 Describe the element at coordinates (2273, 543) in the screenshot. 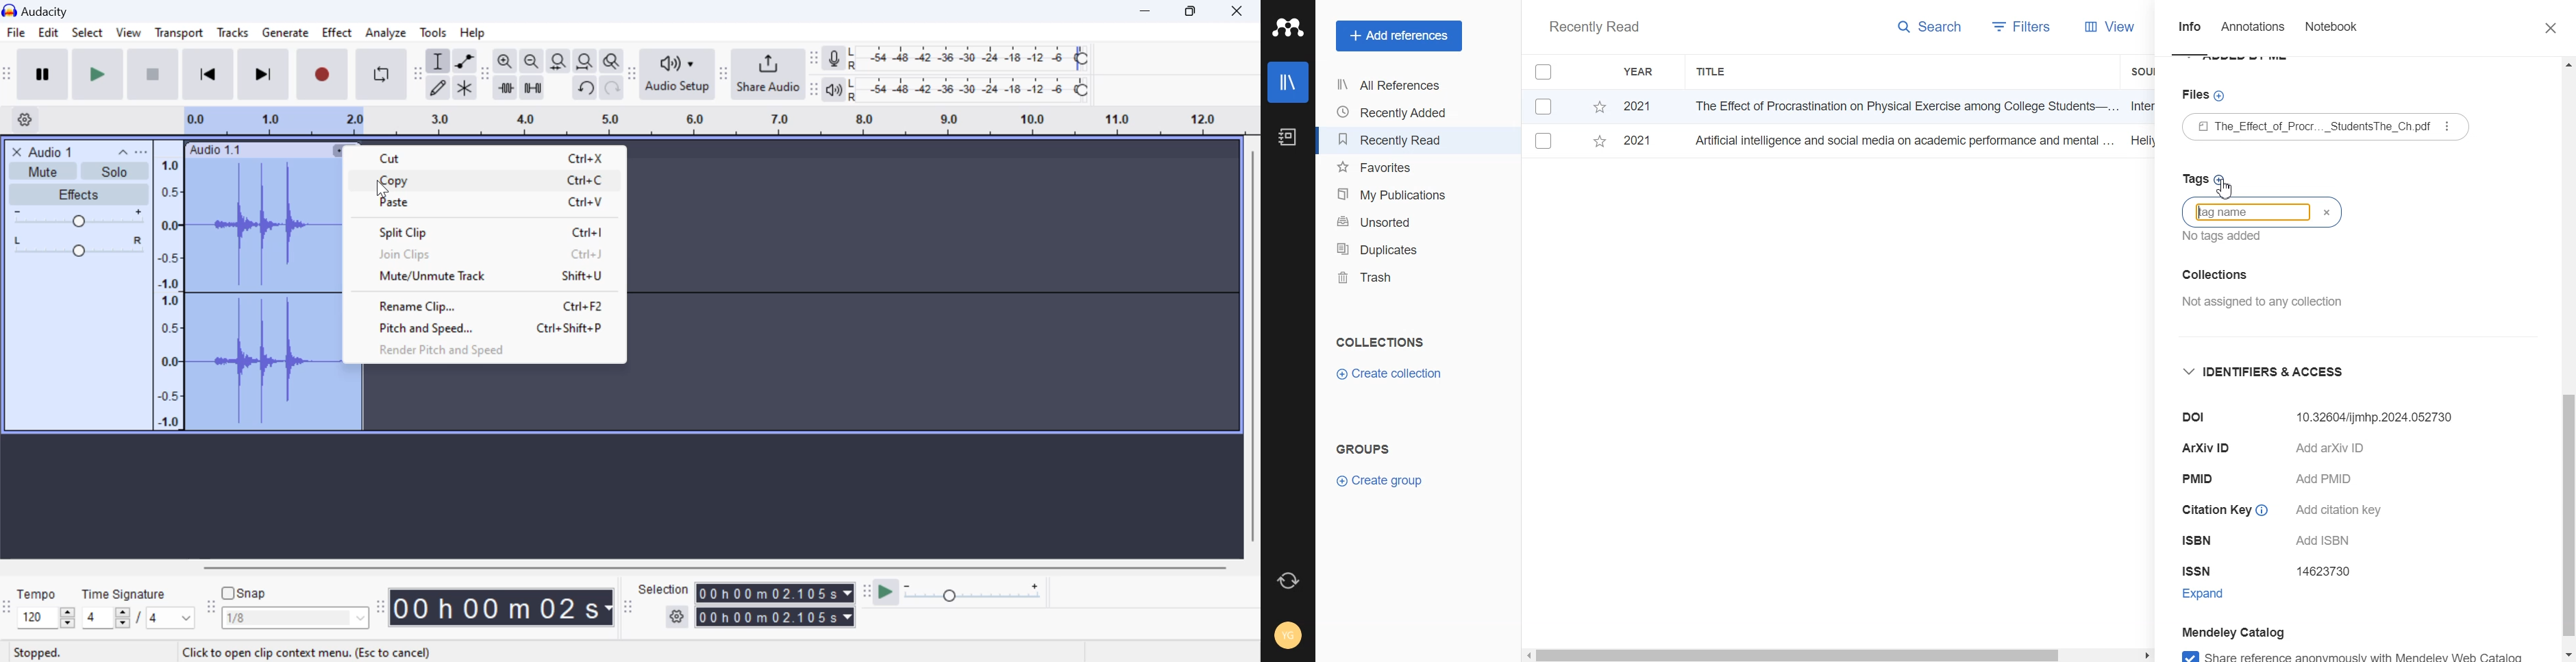

I see `ISBN Add ISBN` at that location.